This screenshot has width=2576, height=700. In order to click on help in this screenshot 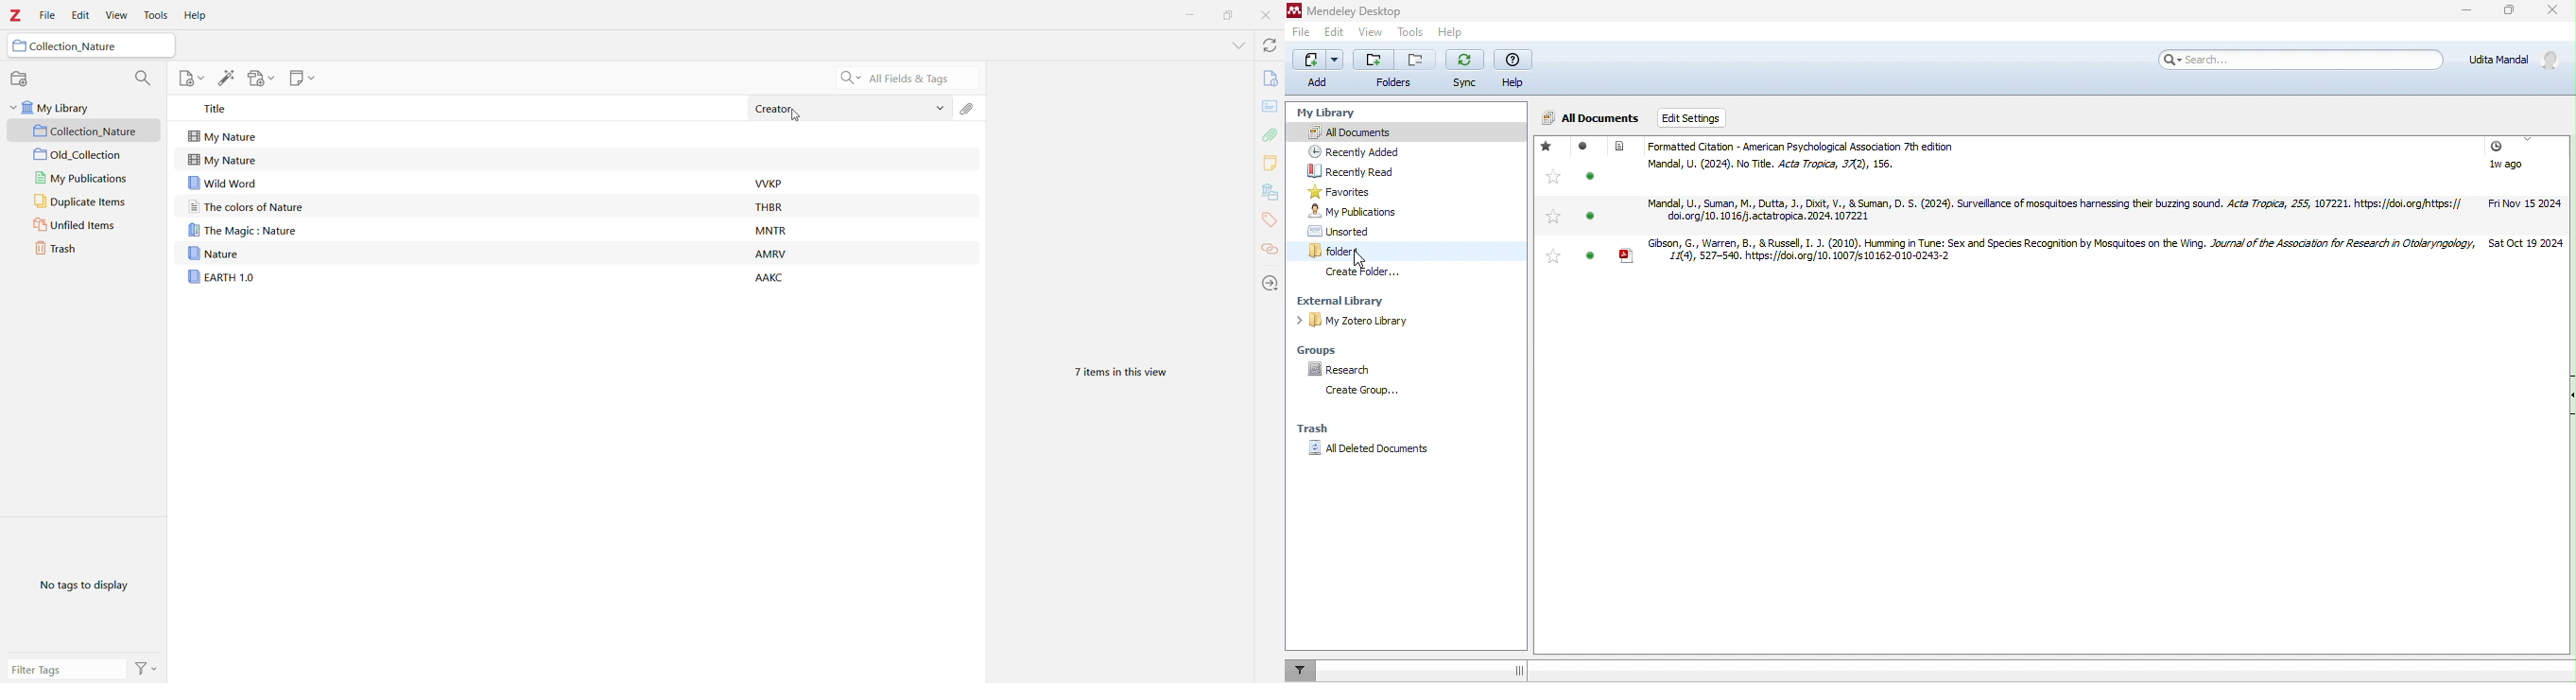, I will do `click(1451, 32)`.